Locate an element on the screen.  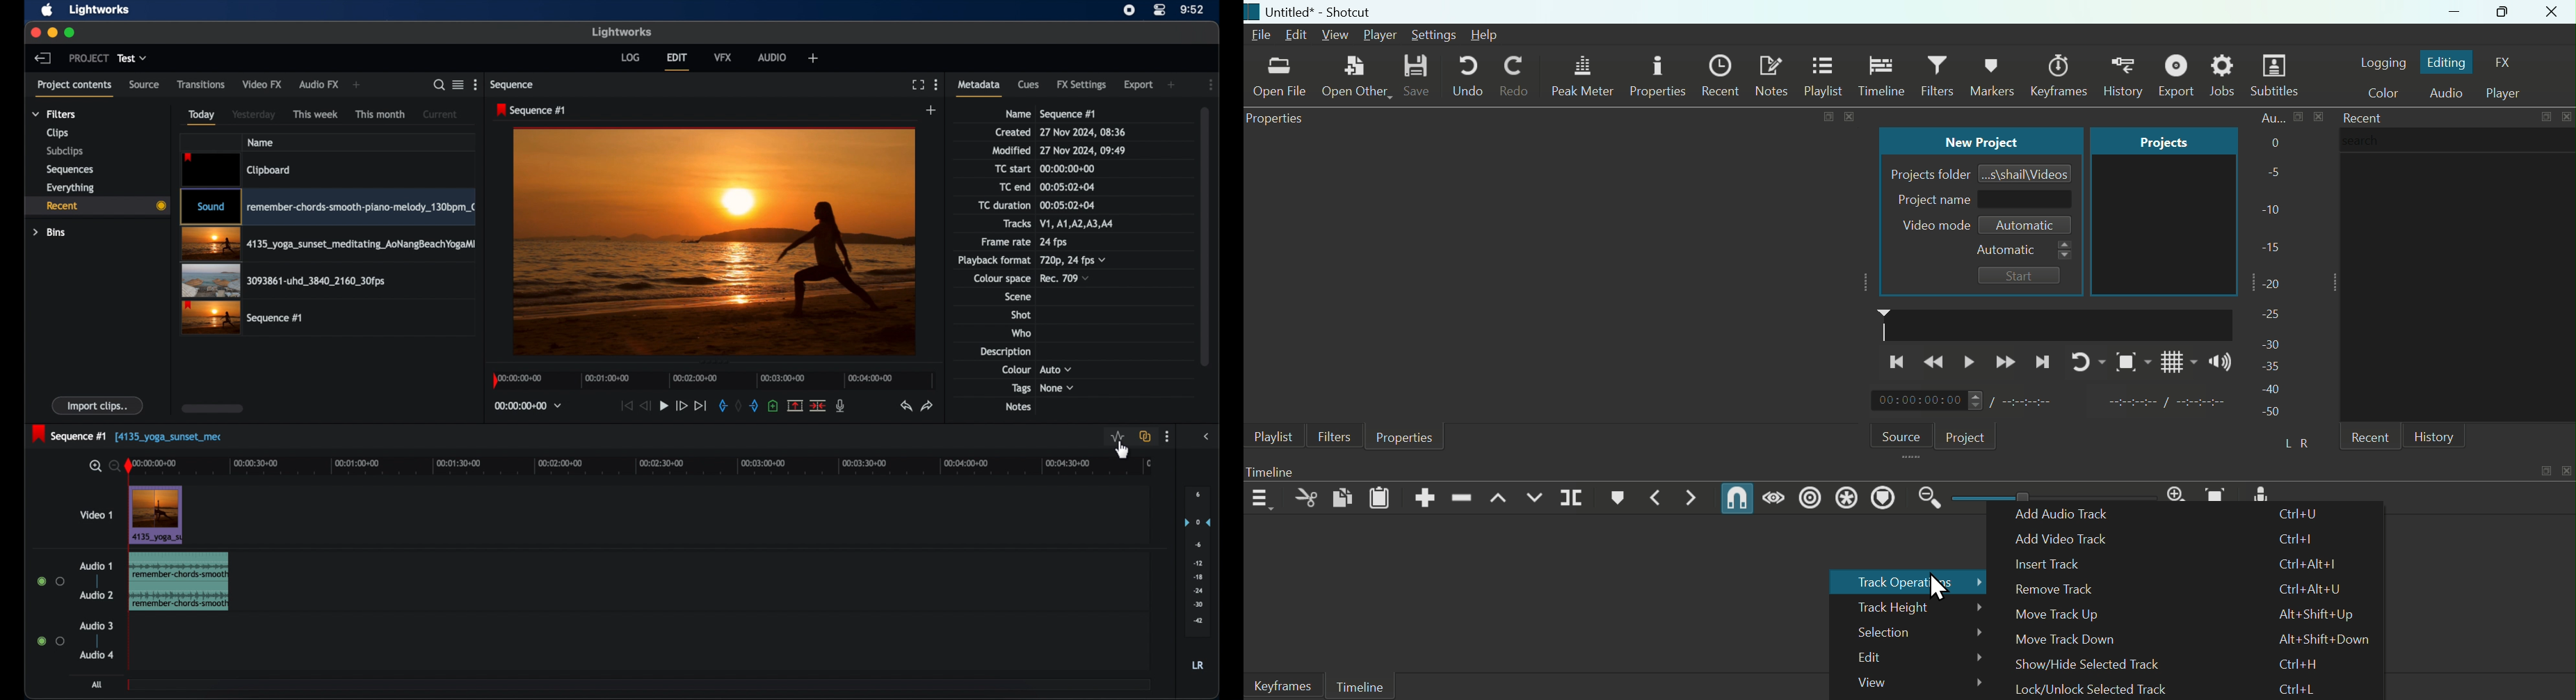
lightworks is located at coordinates (622, 32).